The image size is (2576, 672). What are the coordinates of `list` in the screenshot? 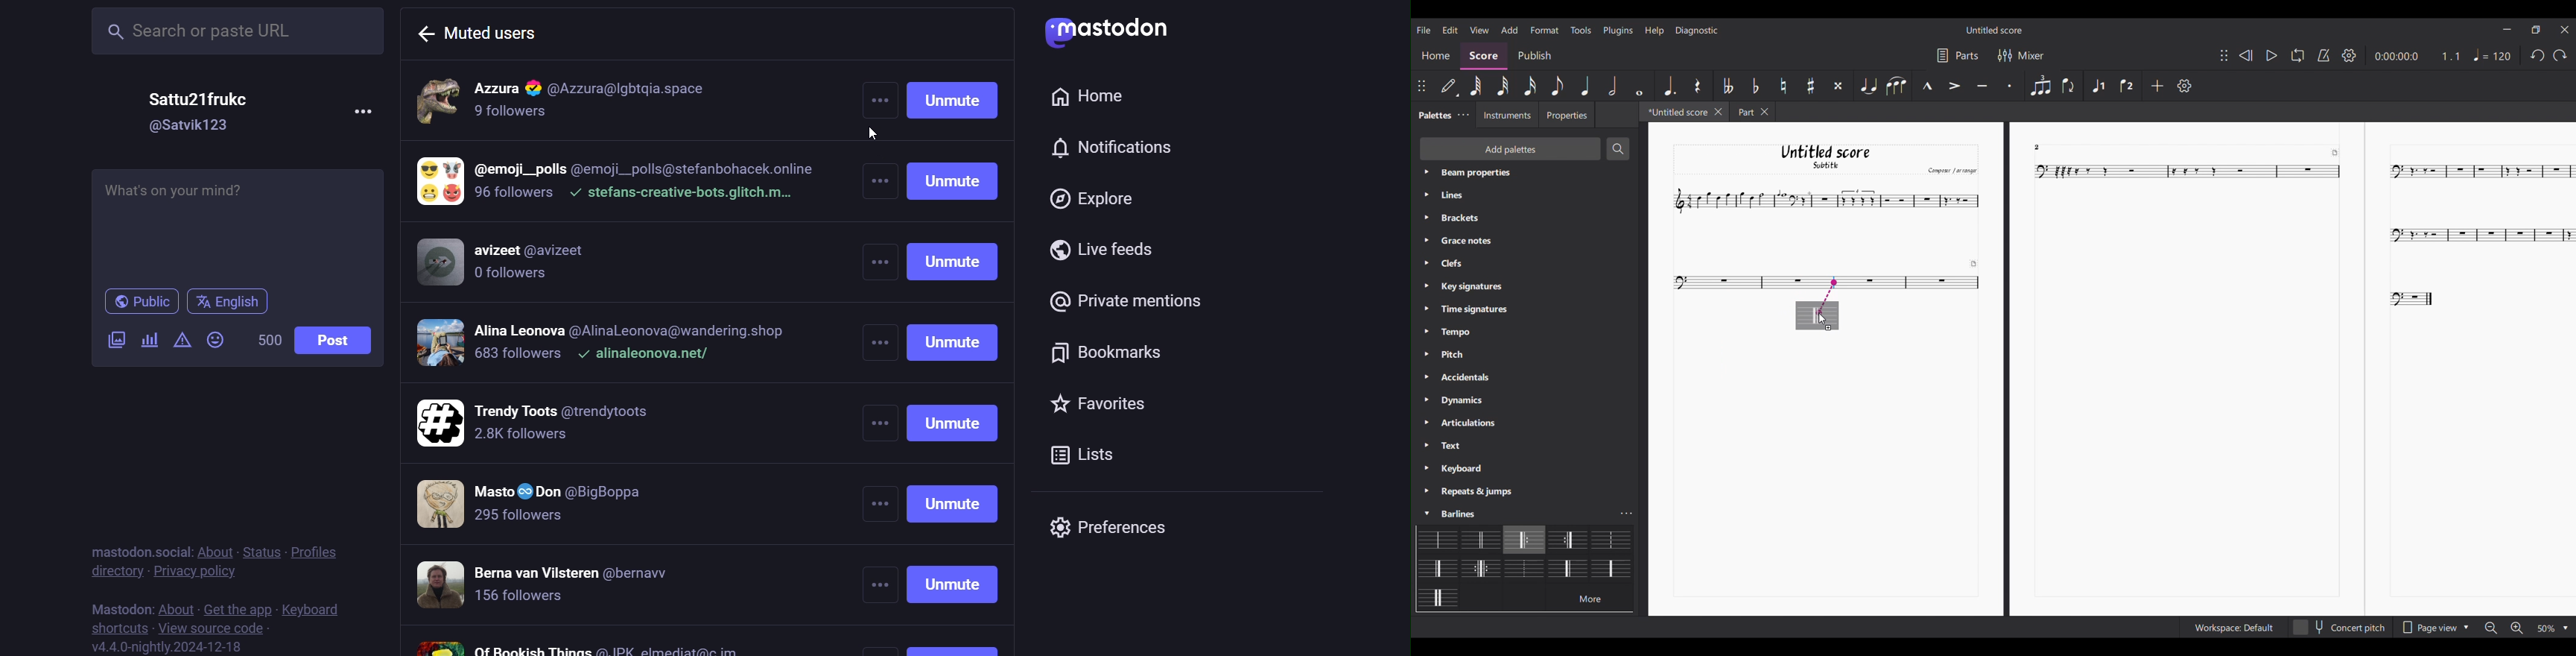 It's located at (1087, 452).